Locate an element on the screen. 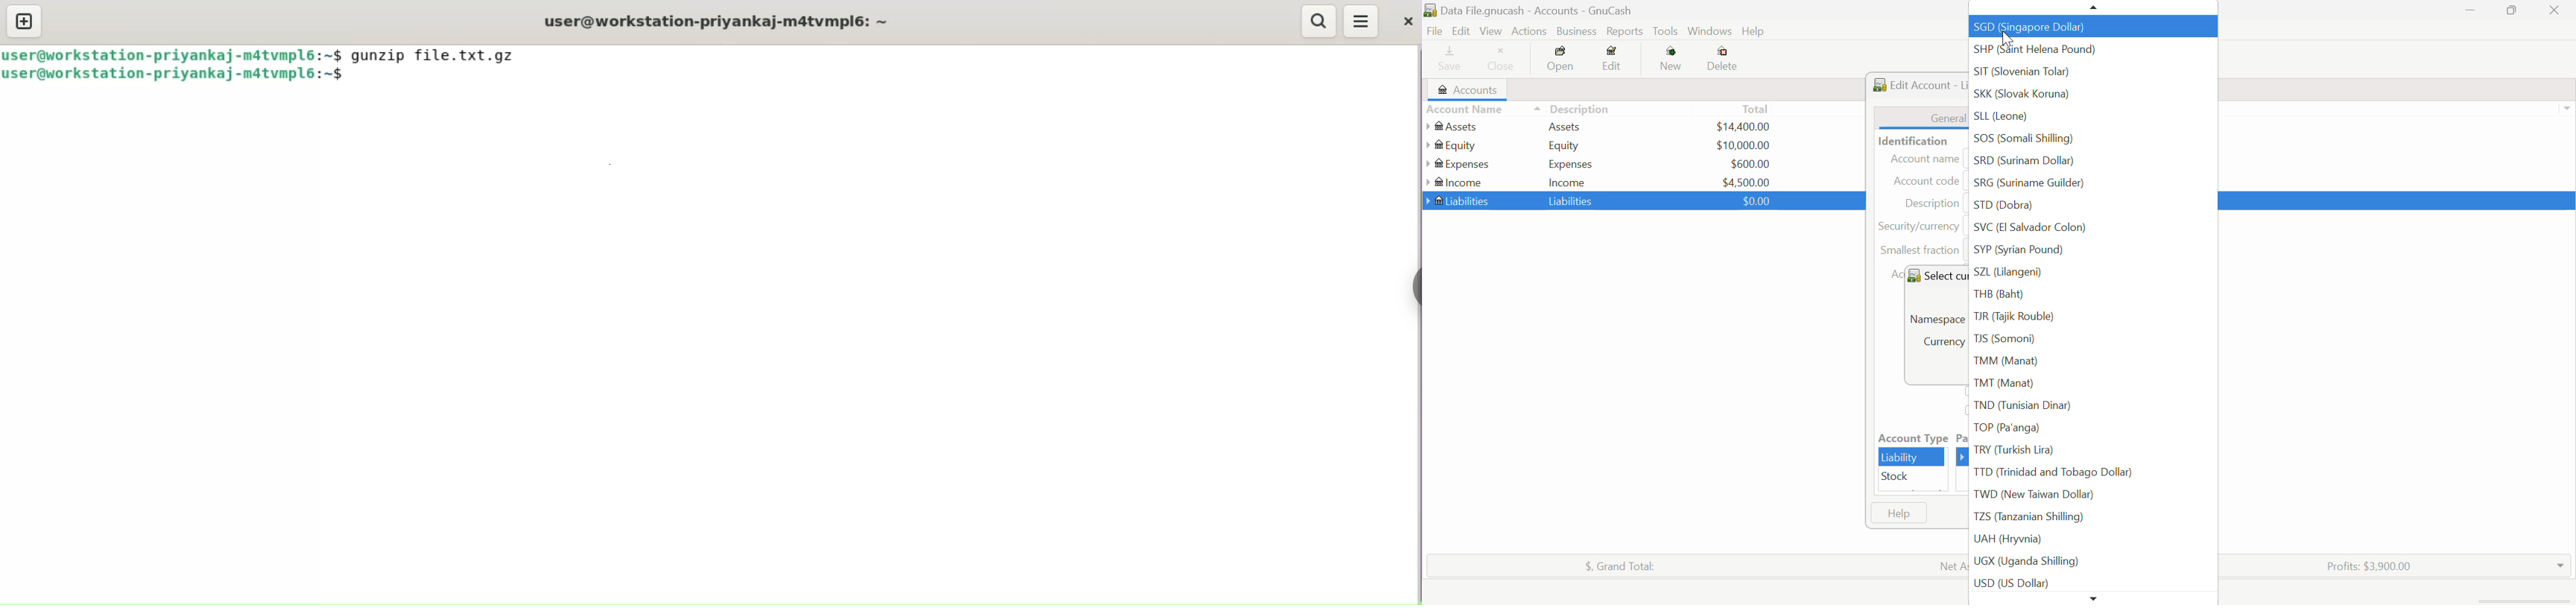 The image size is (2576, 616). search is located at coordinates (1316, 21).